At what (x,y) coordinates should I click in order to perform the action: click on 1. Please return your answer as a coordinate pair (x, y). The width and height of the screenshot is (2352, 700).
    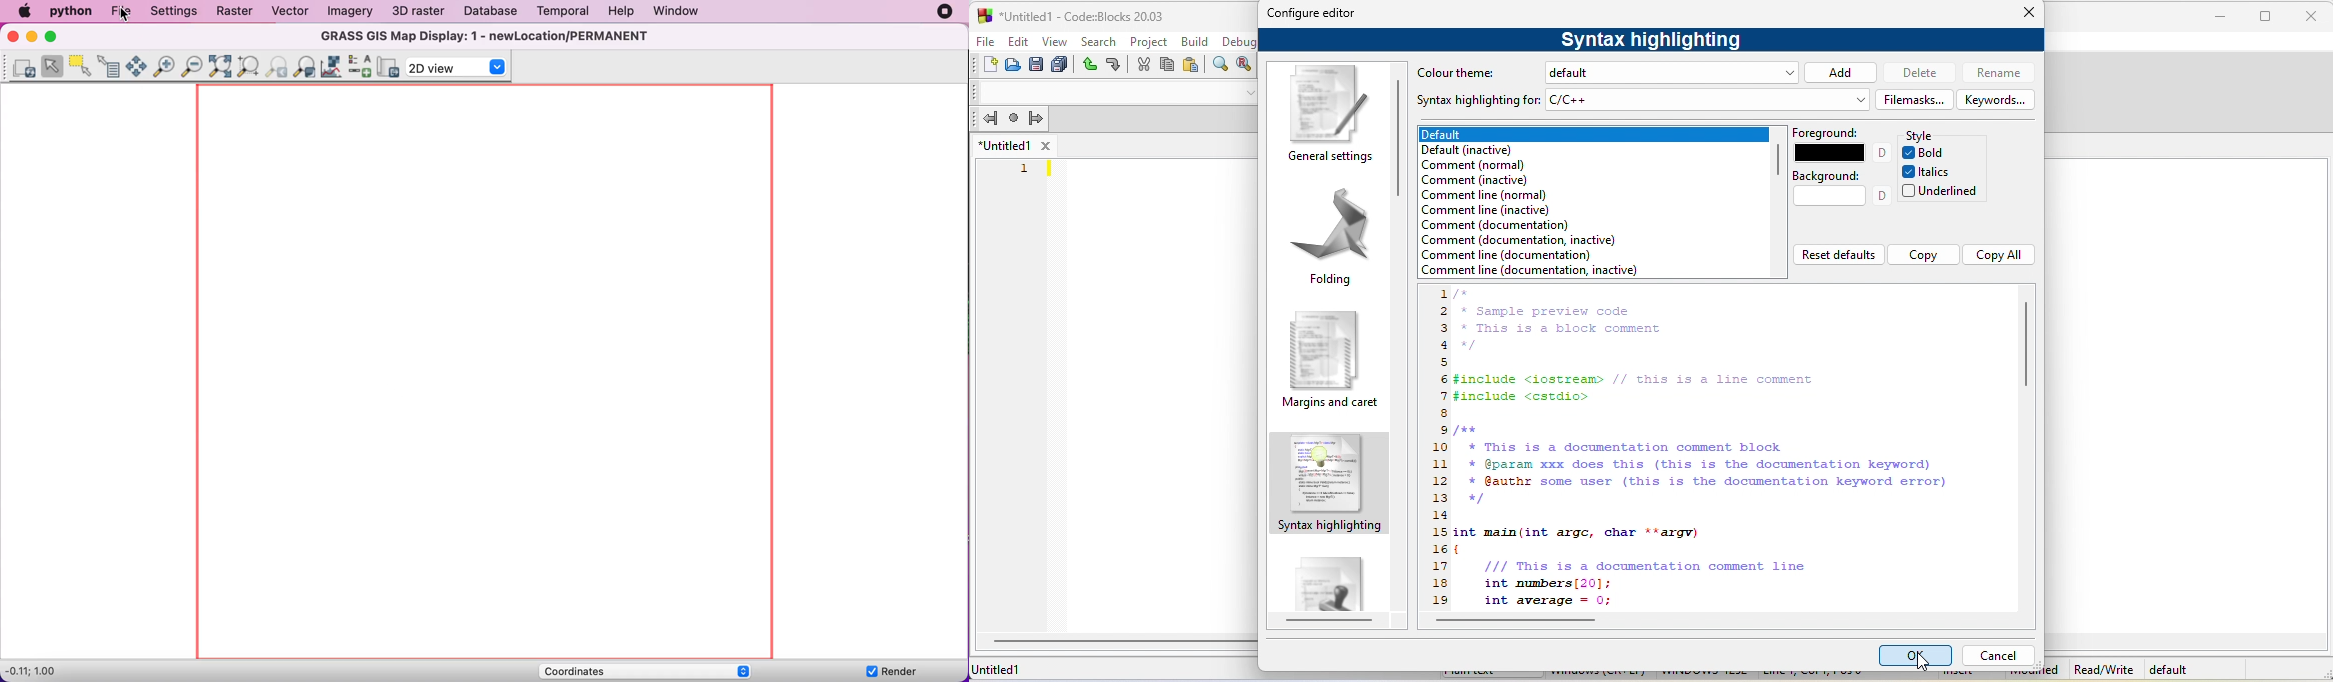
    Looking at the image, I should click on (1026, 170).